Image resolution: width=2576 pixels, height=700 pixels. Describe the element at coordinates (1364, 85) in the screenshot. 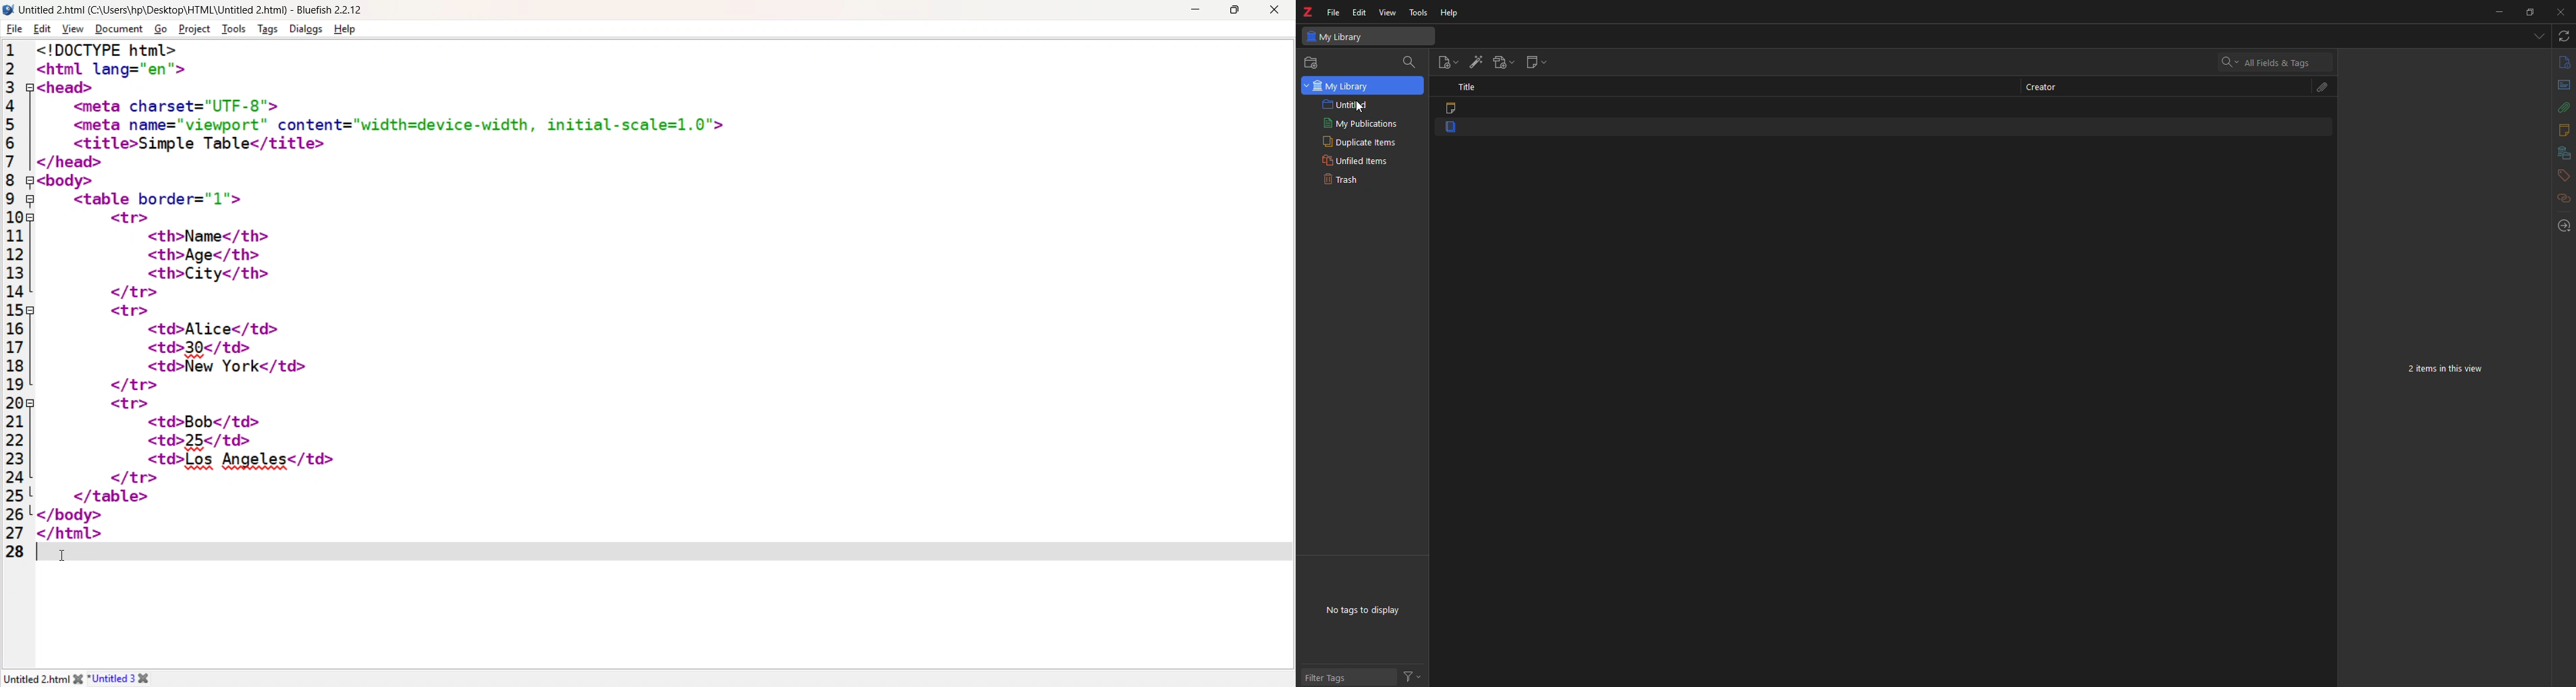

I see `my library` at that location.